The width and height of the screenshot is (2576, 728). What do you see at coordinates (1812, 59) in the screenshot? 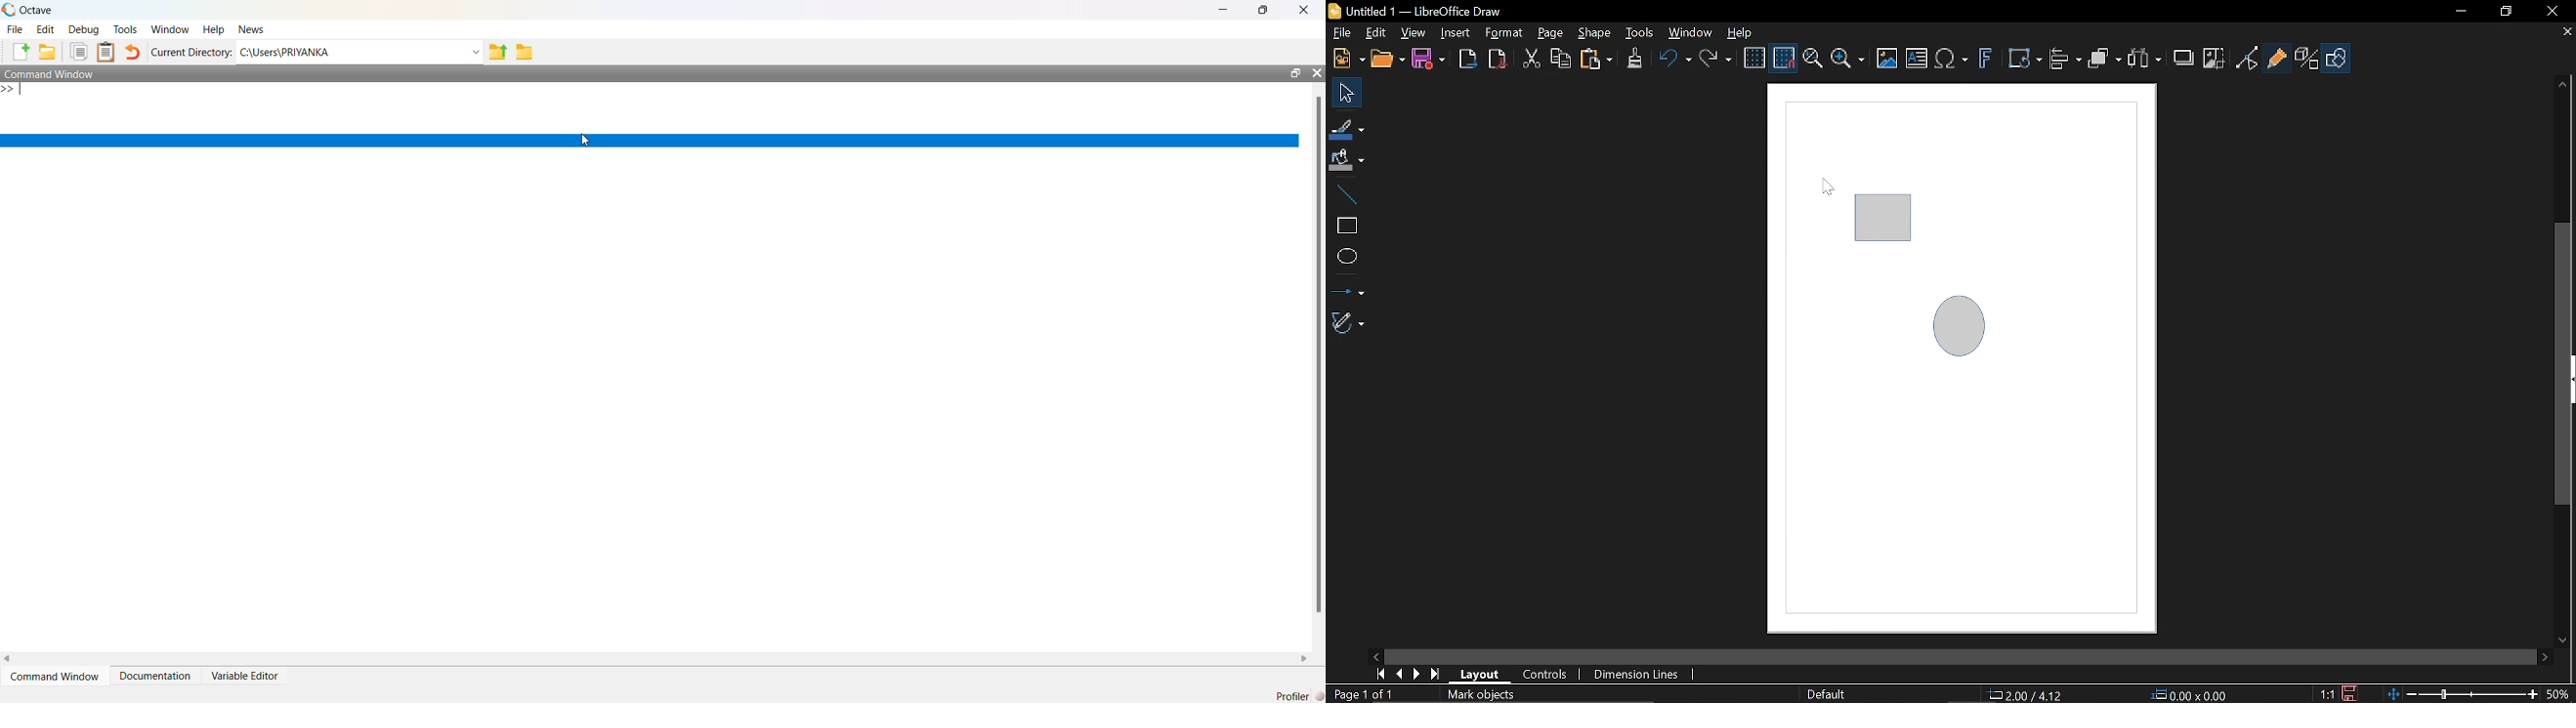
I see `Zoom and pan` at bounding box center [1812, 59].